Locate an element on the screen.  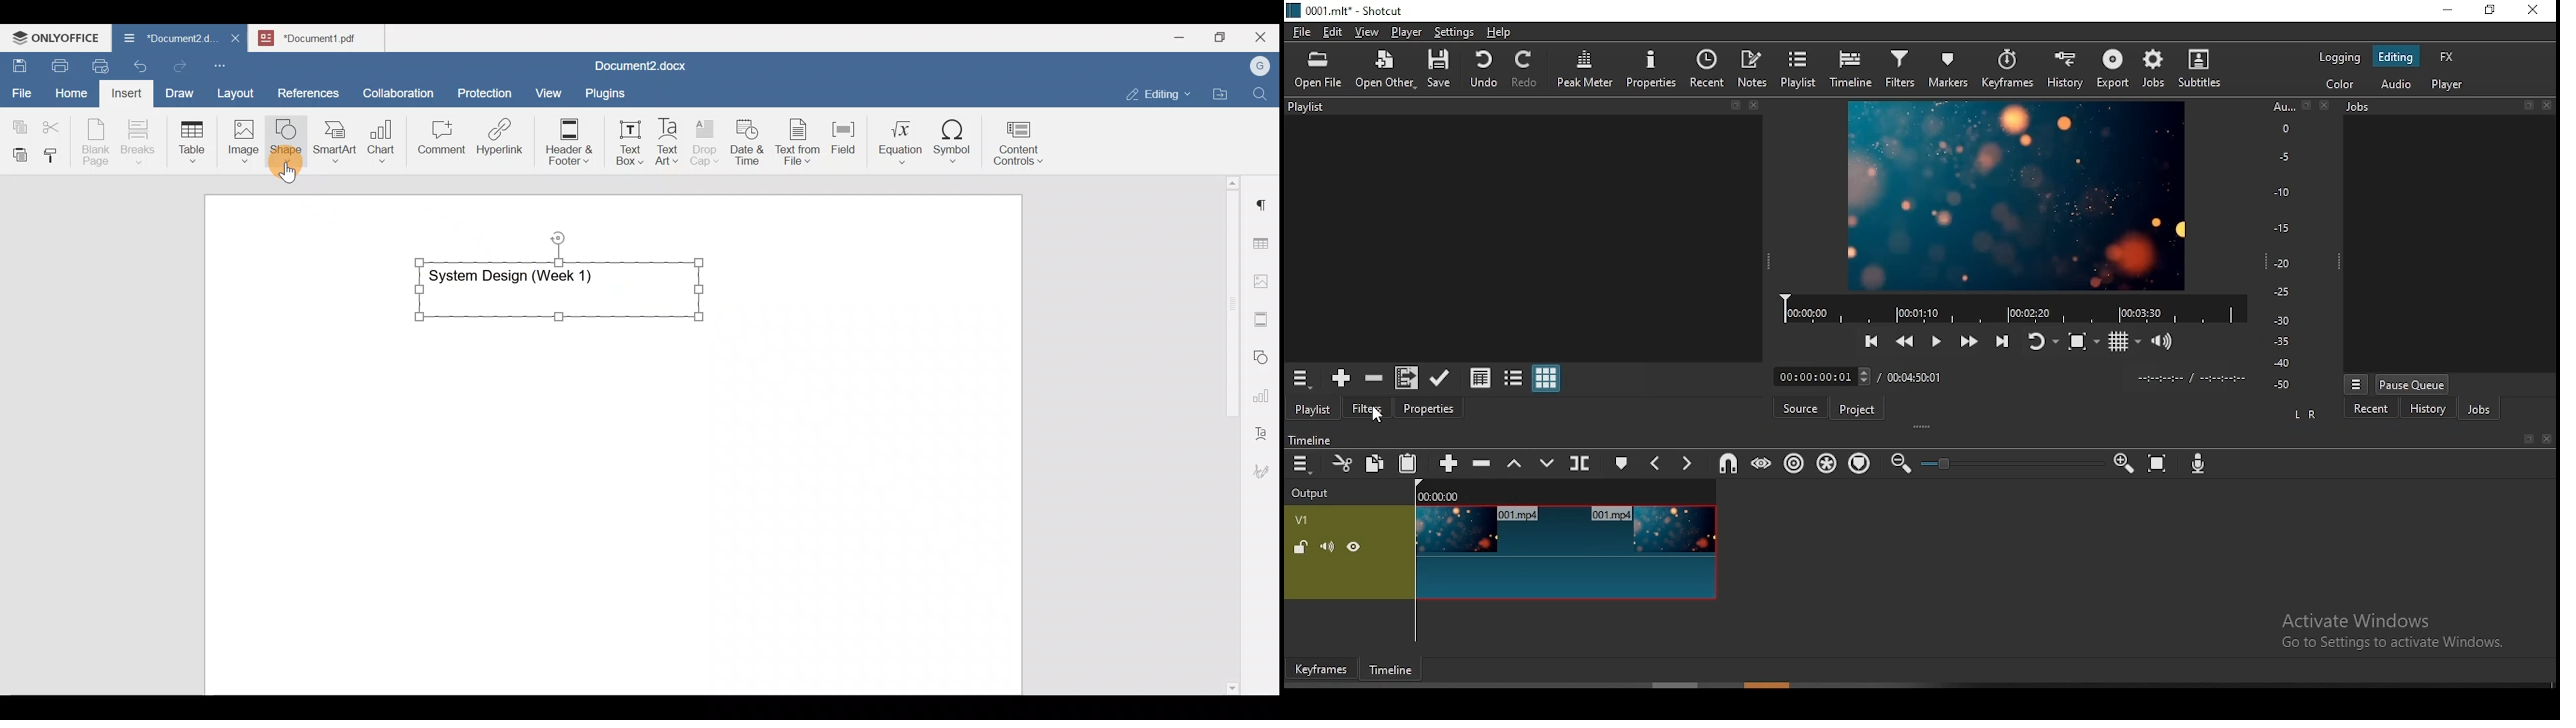
create/edit marker is located at coordinates (1624, 463).